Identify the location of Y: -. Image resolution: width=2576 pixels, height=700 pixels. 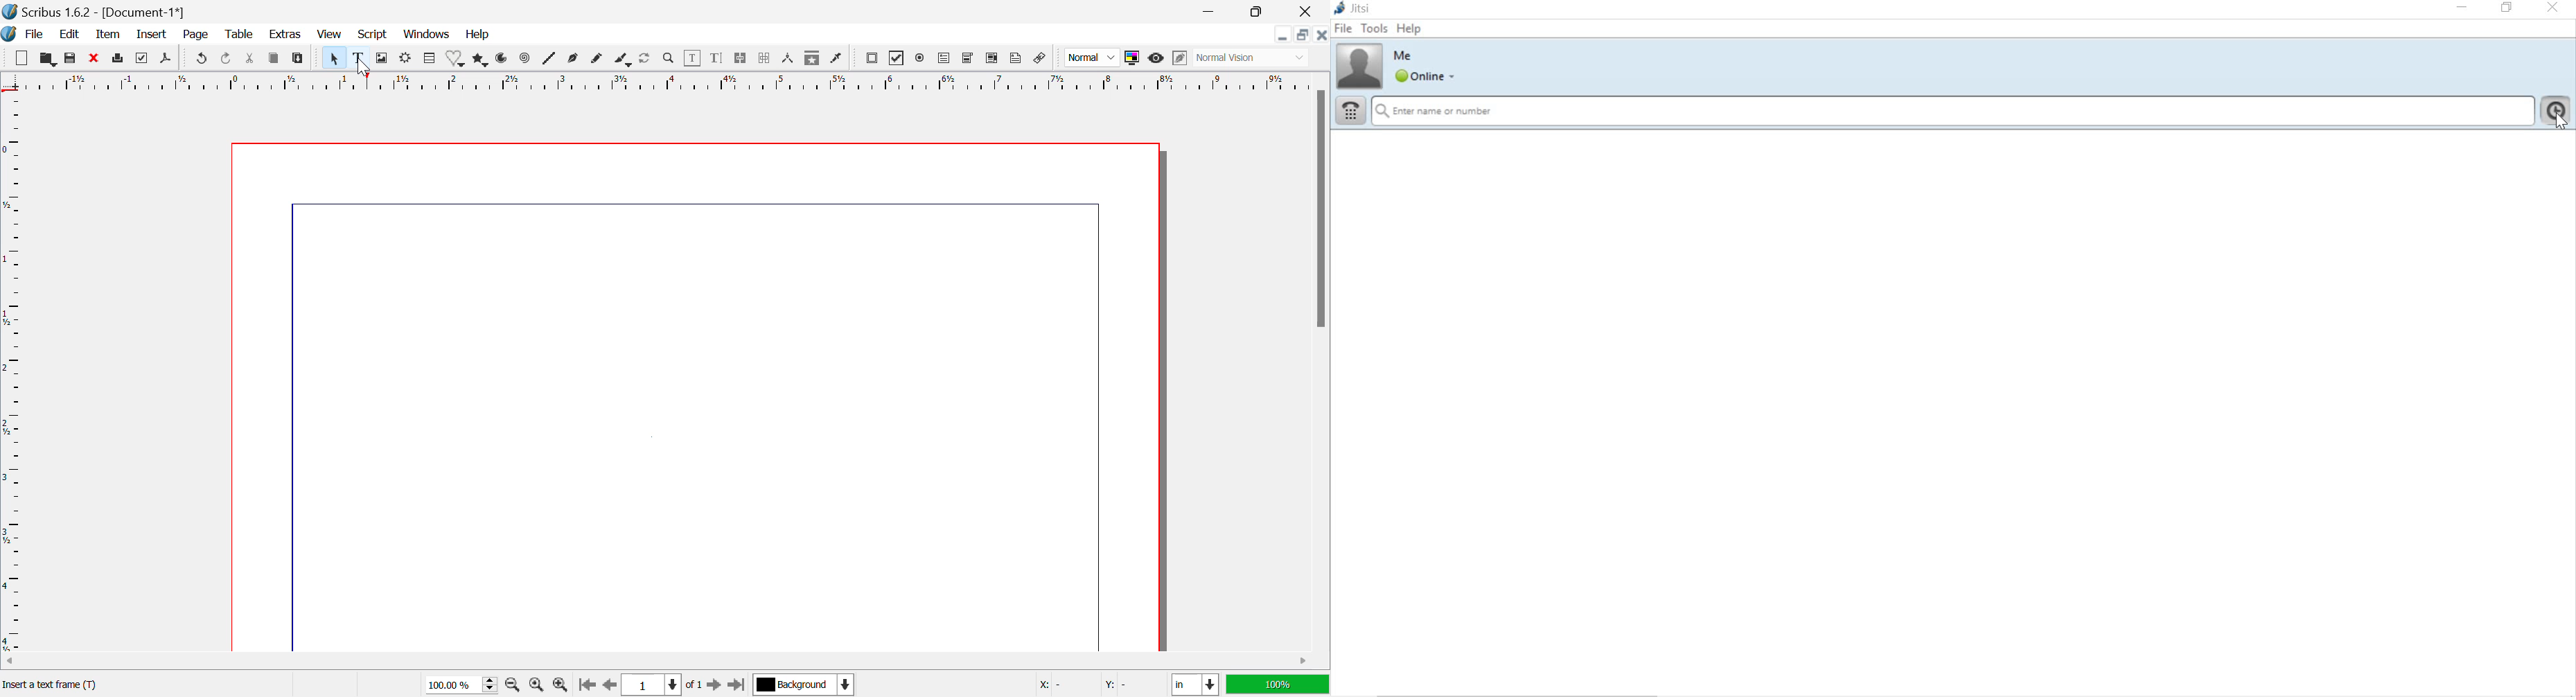
(1128, 685).